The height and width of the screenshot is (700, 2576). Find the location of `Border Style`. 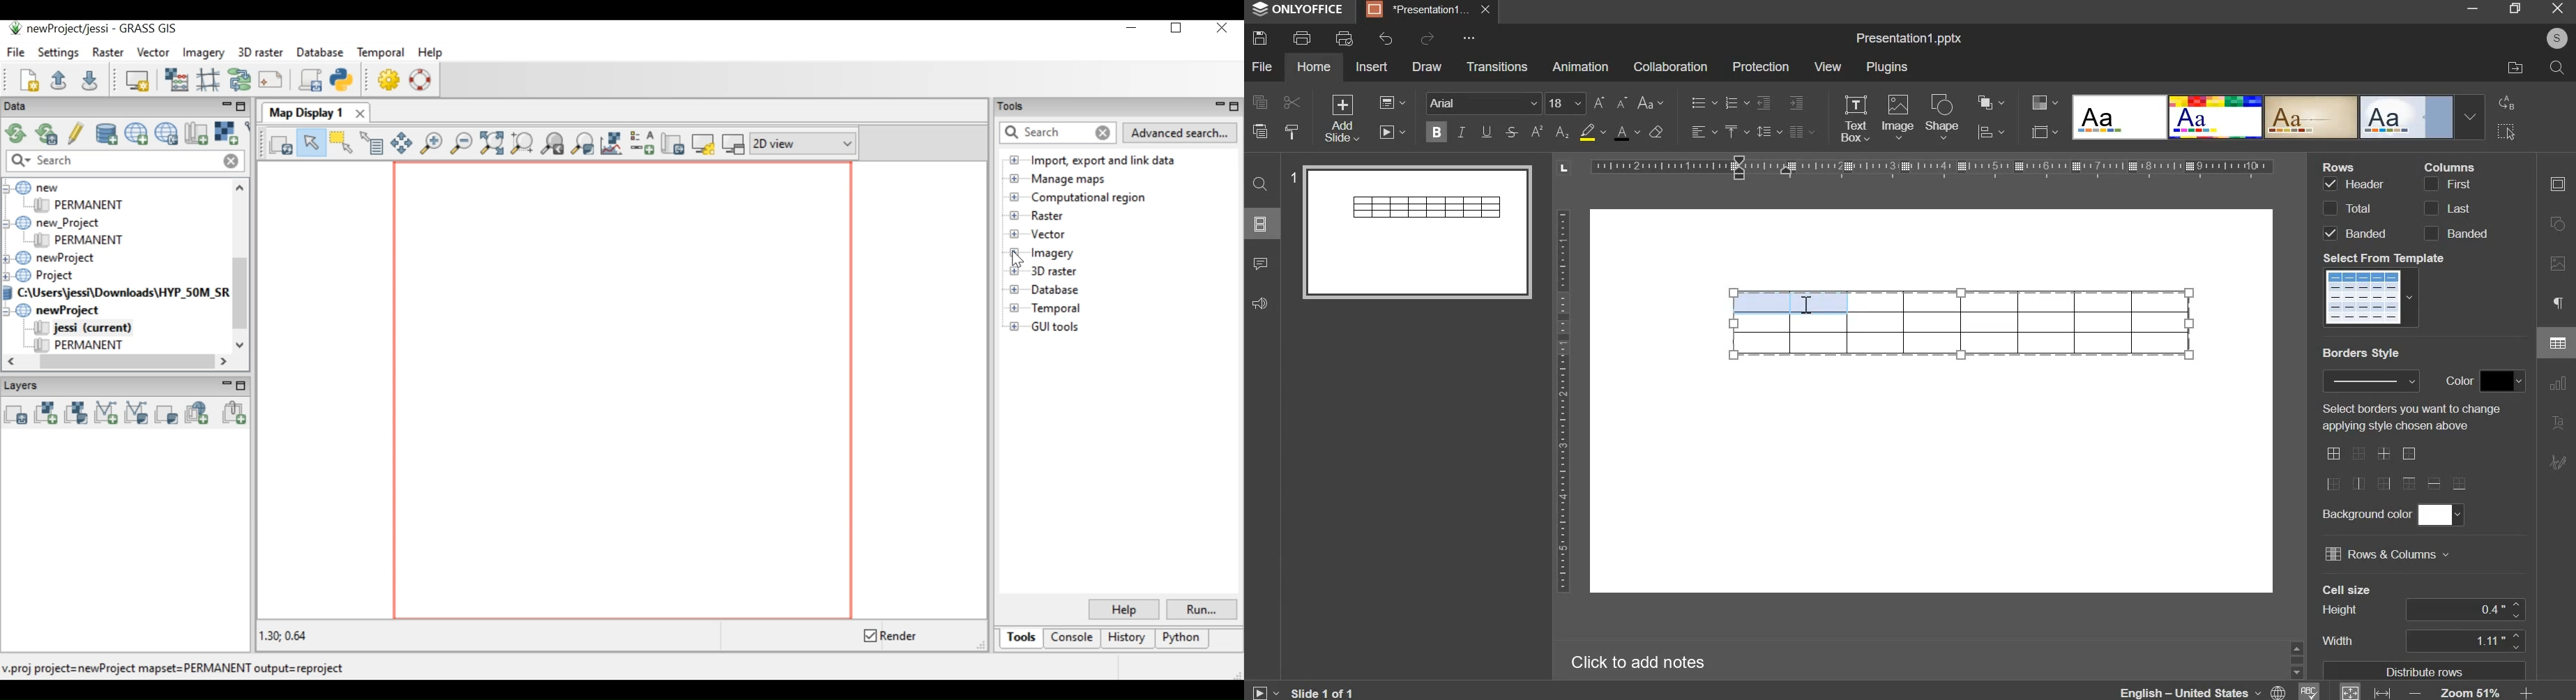

Border Style is located at coordinates (2361, 353).